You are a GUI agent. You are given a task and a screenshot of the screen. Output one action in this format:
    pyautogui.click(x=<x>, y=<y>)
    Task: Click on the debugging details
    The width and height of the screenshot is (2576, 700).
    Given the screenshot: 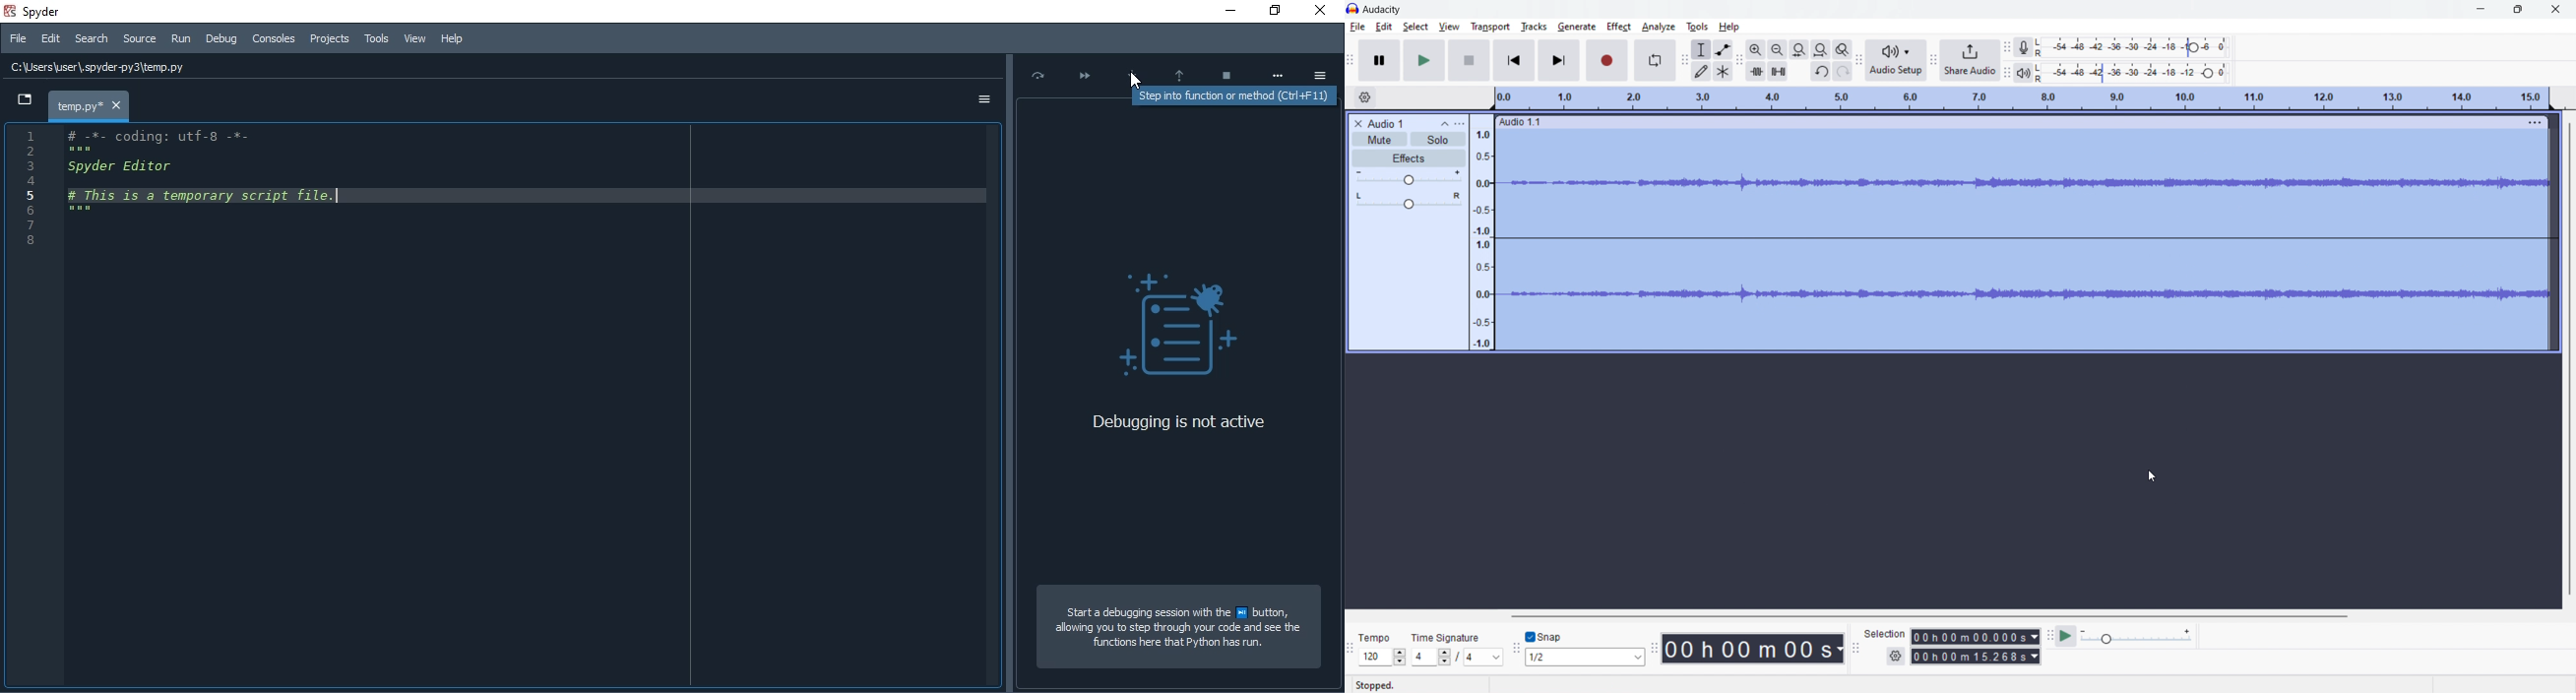 What is the action you would take?
    pyautogui.click(x=1181, y=259)
    